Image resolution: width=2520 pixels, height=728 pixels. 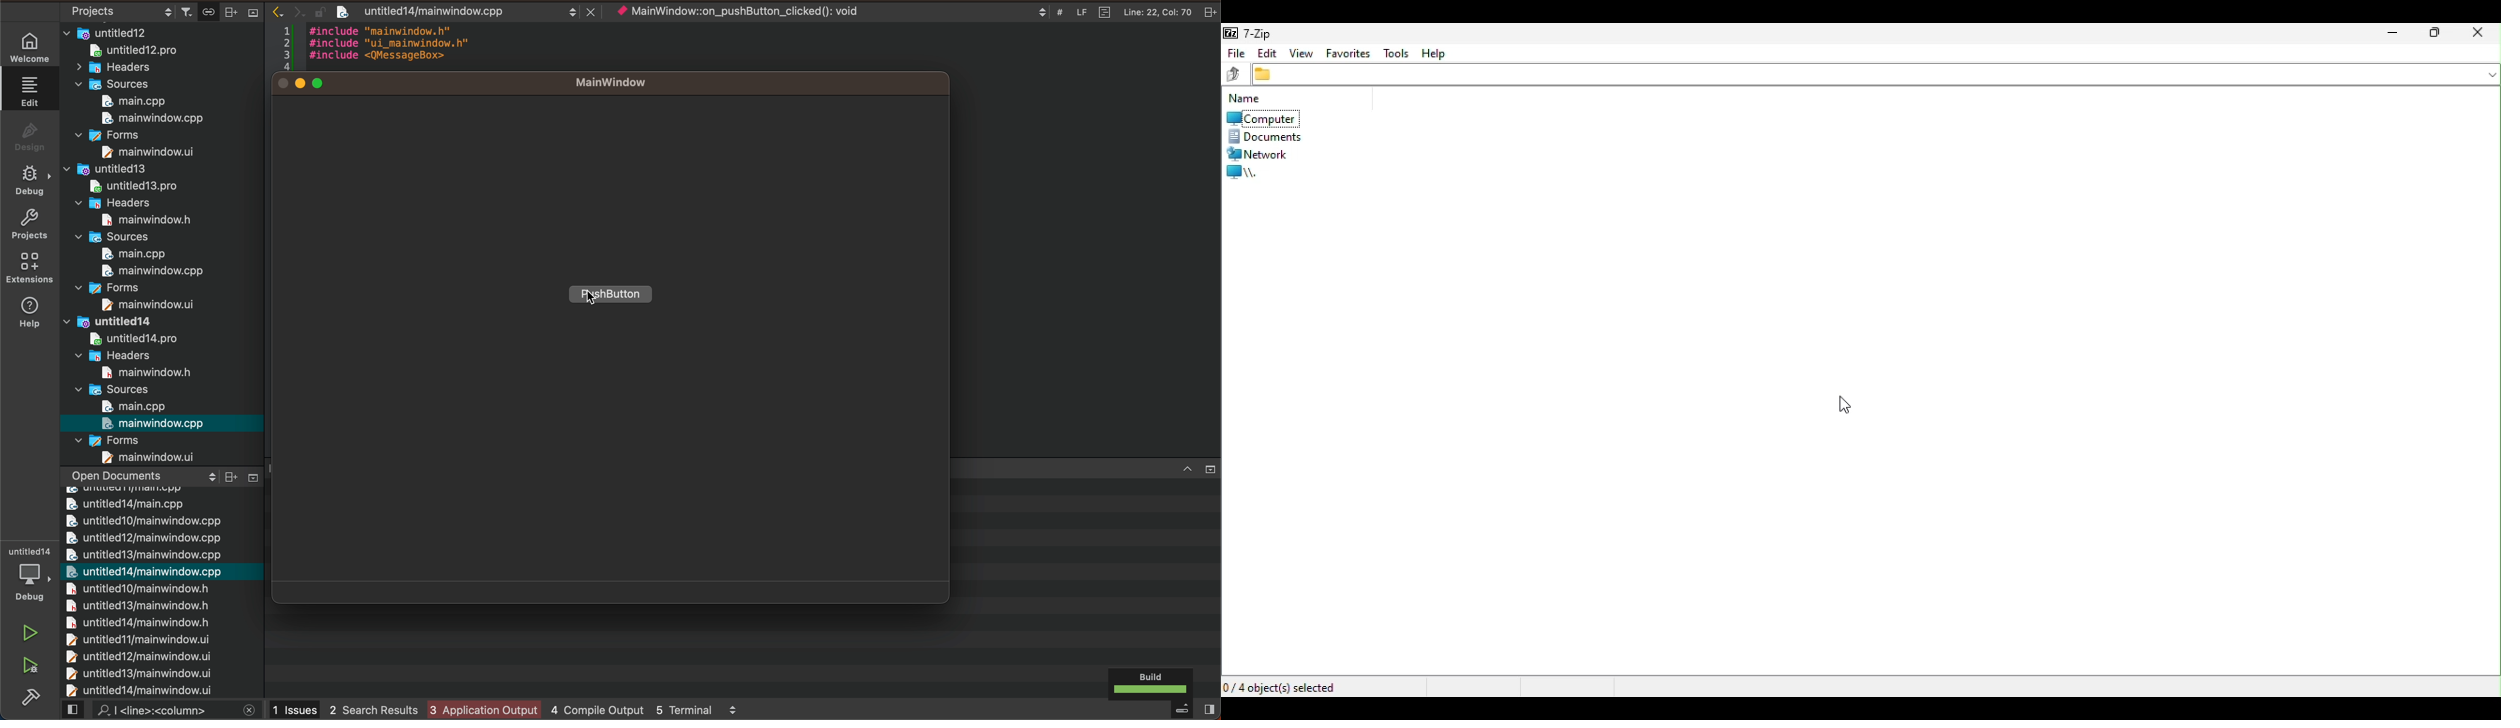 I want to click on sources, so click(x=114, y=84).